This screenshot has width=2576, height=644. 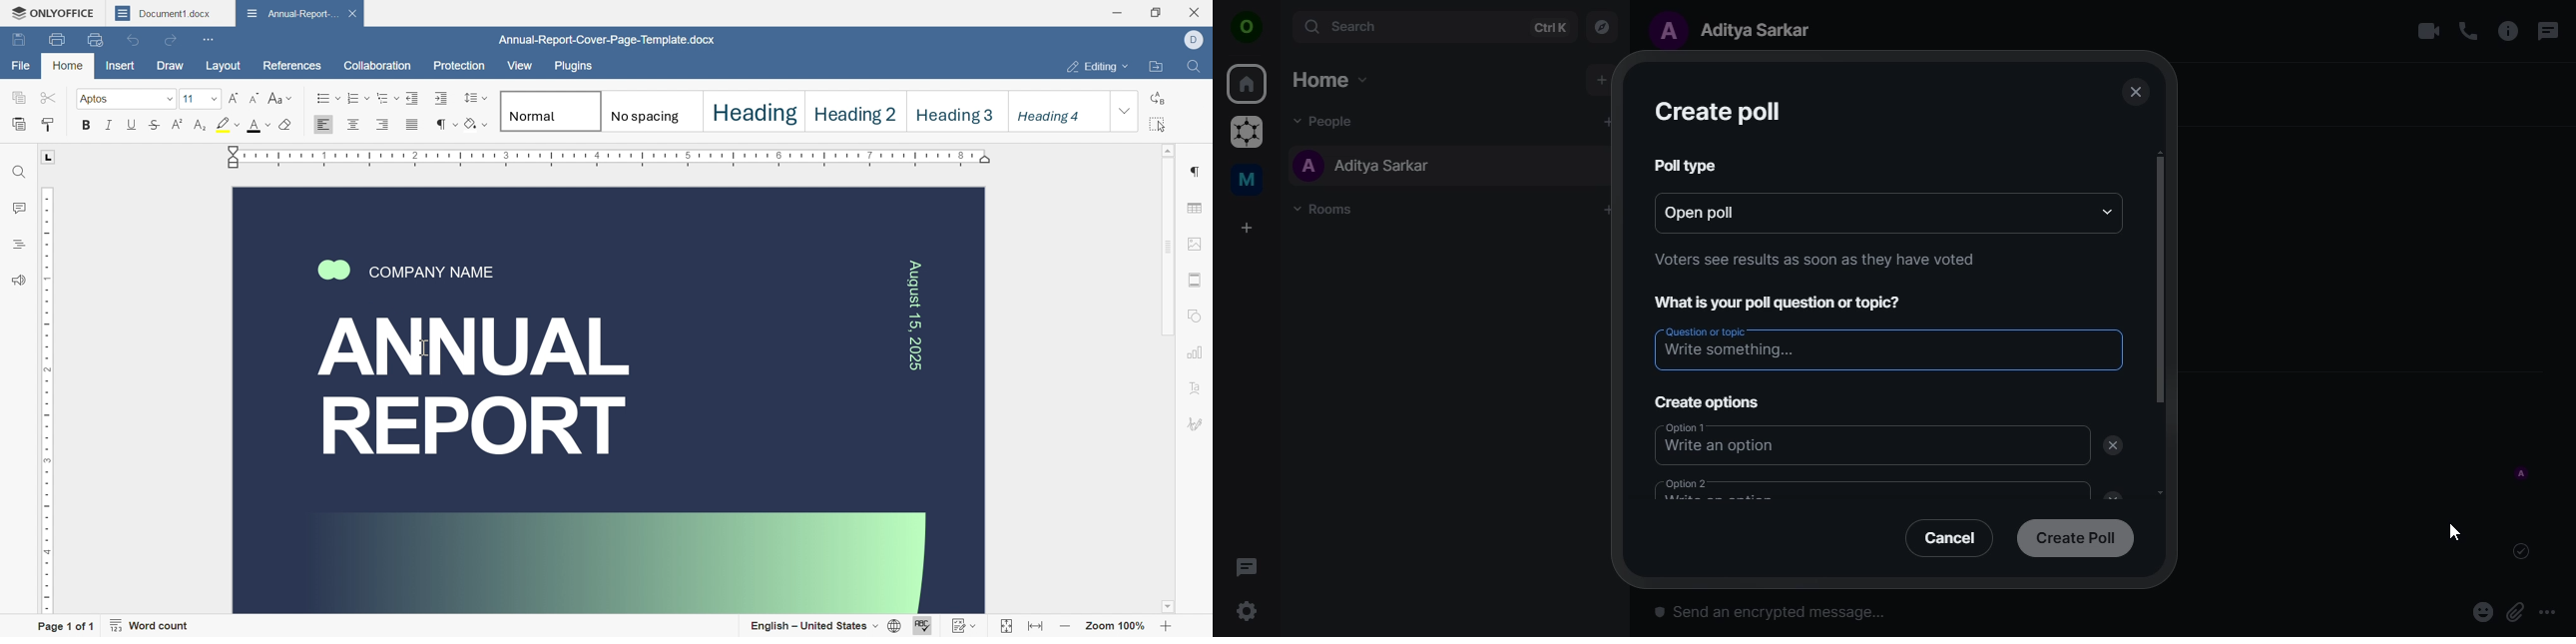 What do you see at coordinates (56, 38) in the screenshot?
I see `print` at bounding box center [56, 38].